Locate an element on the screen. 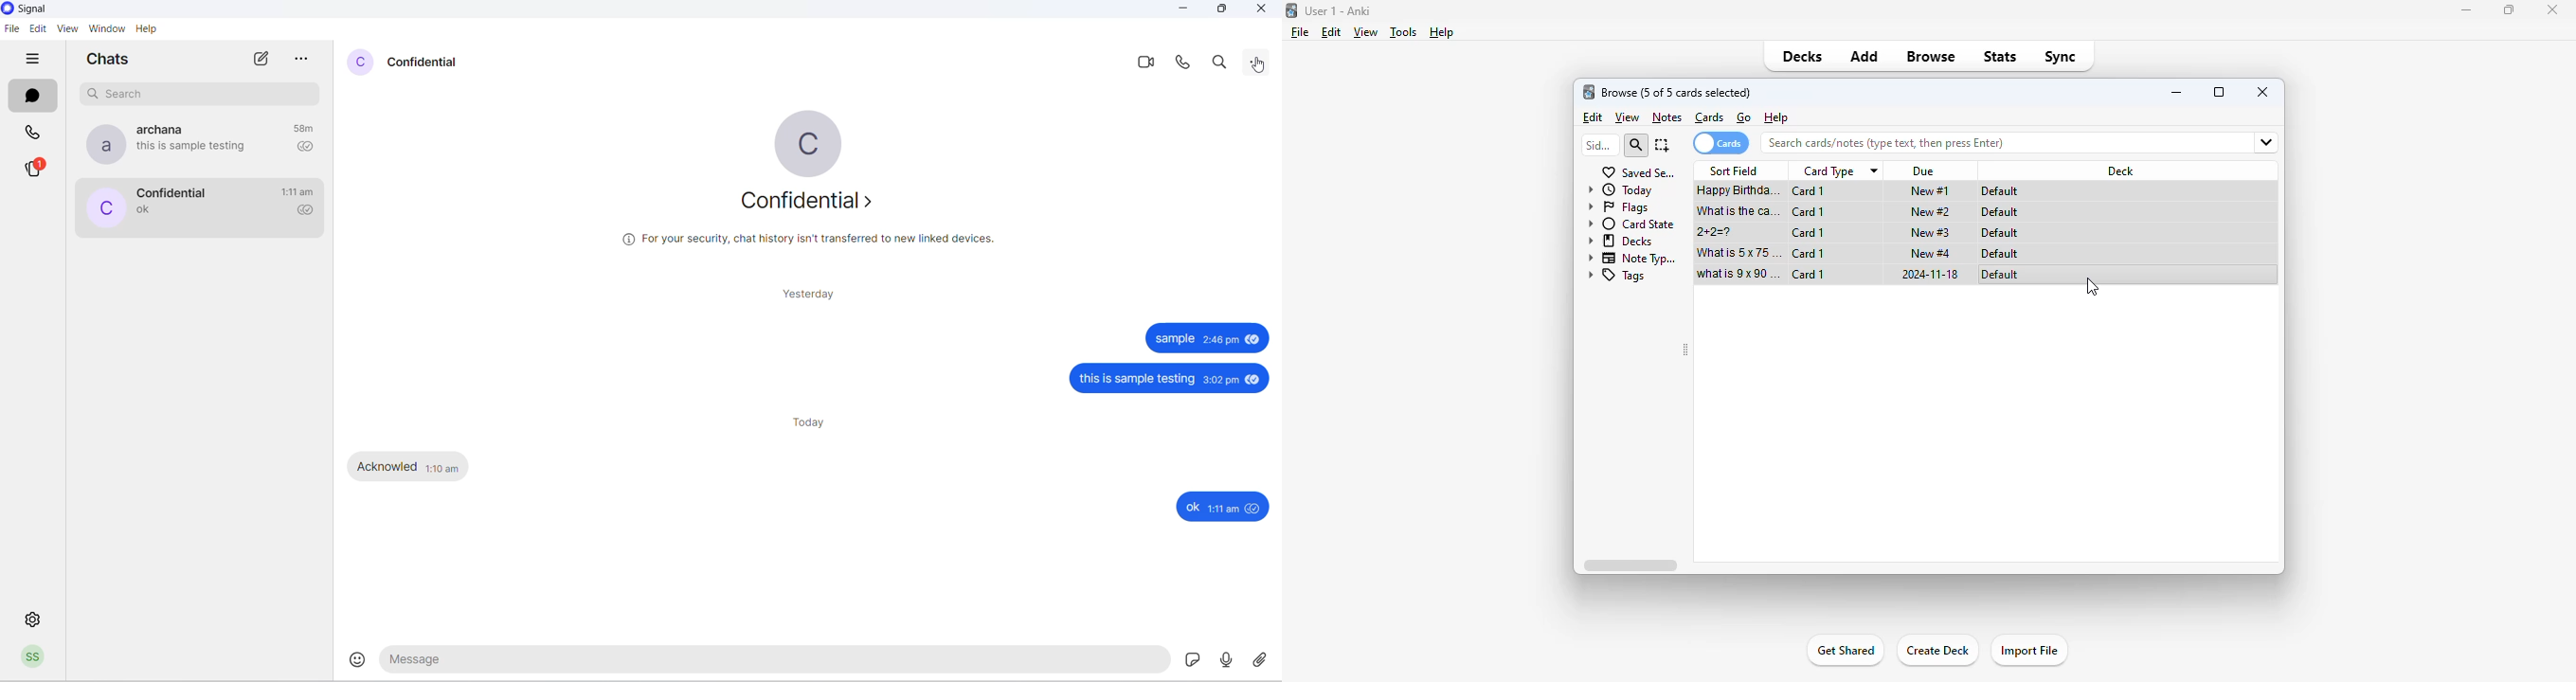 The height and width of the screenshot is (700, 2576). browse is located at coordinates (1931, 56).